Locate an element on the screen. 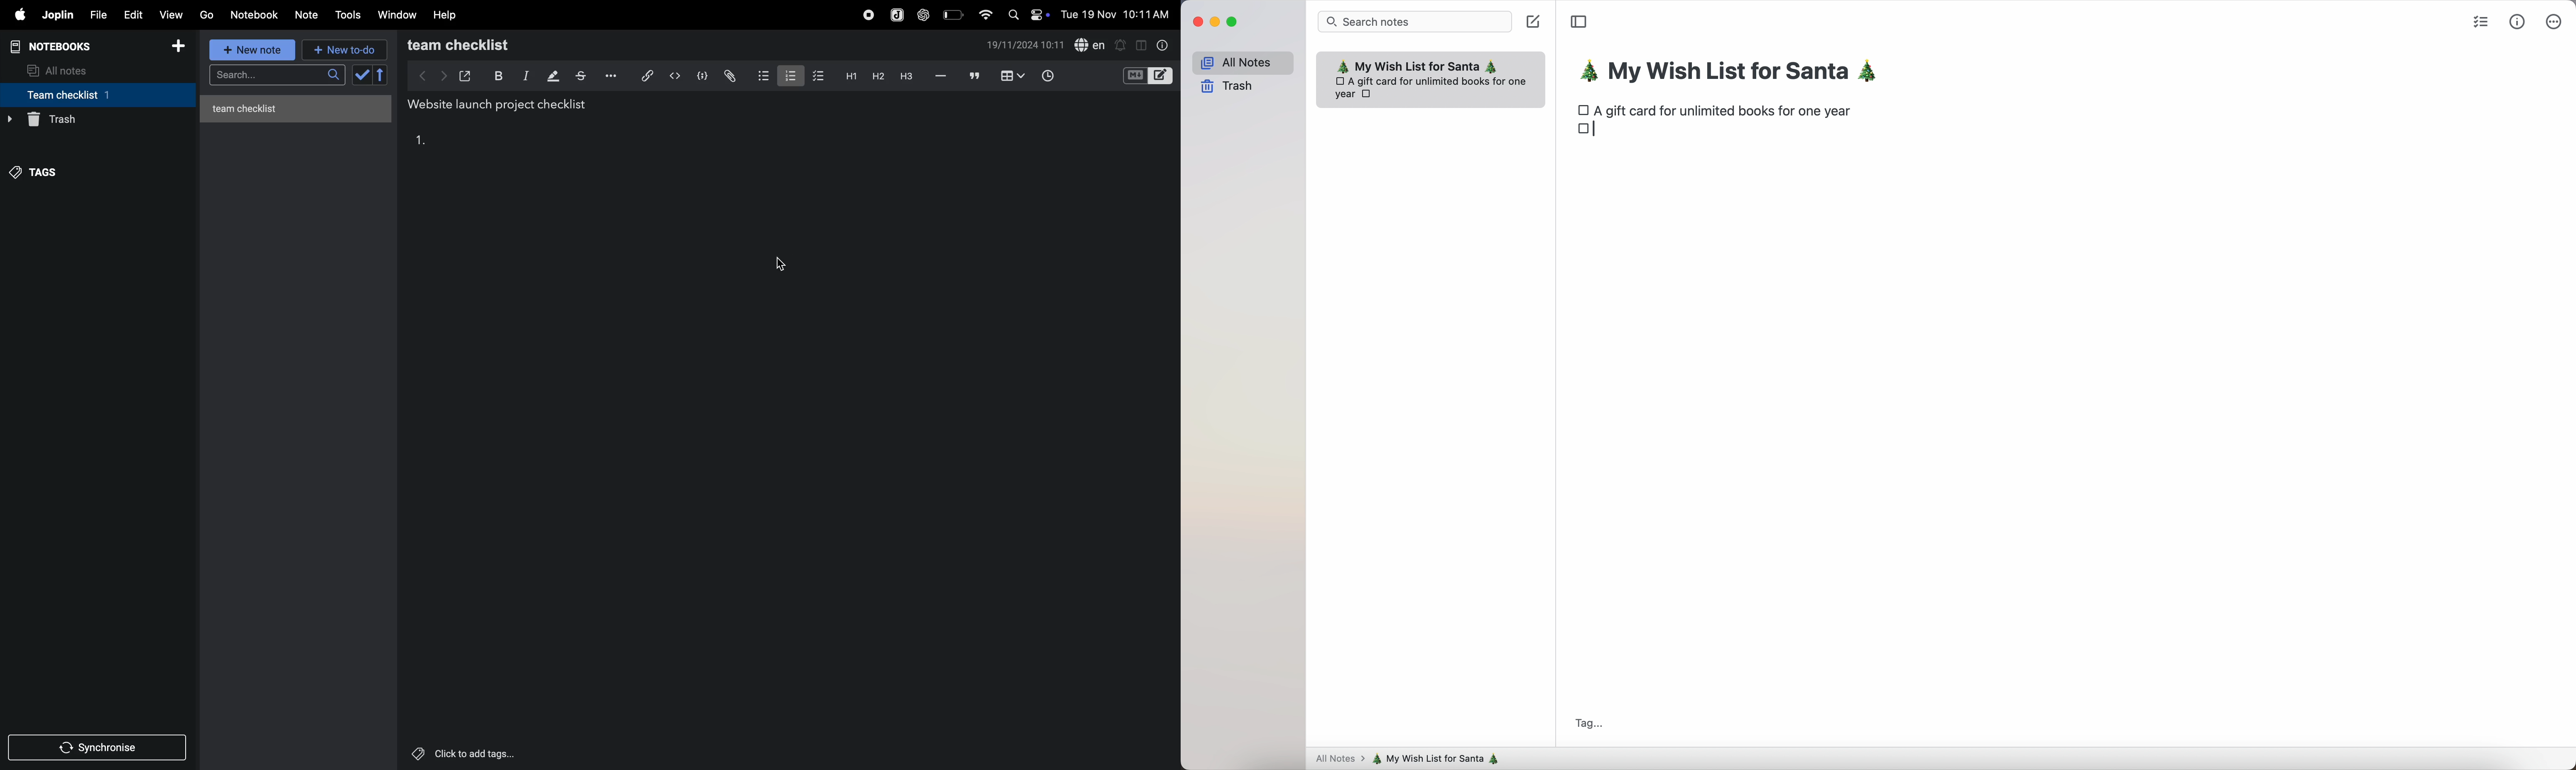  apple menu is located at coordinates (19, 15).